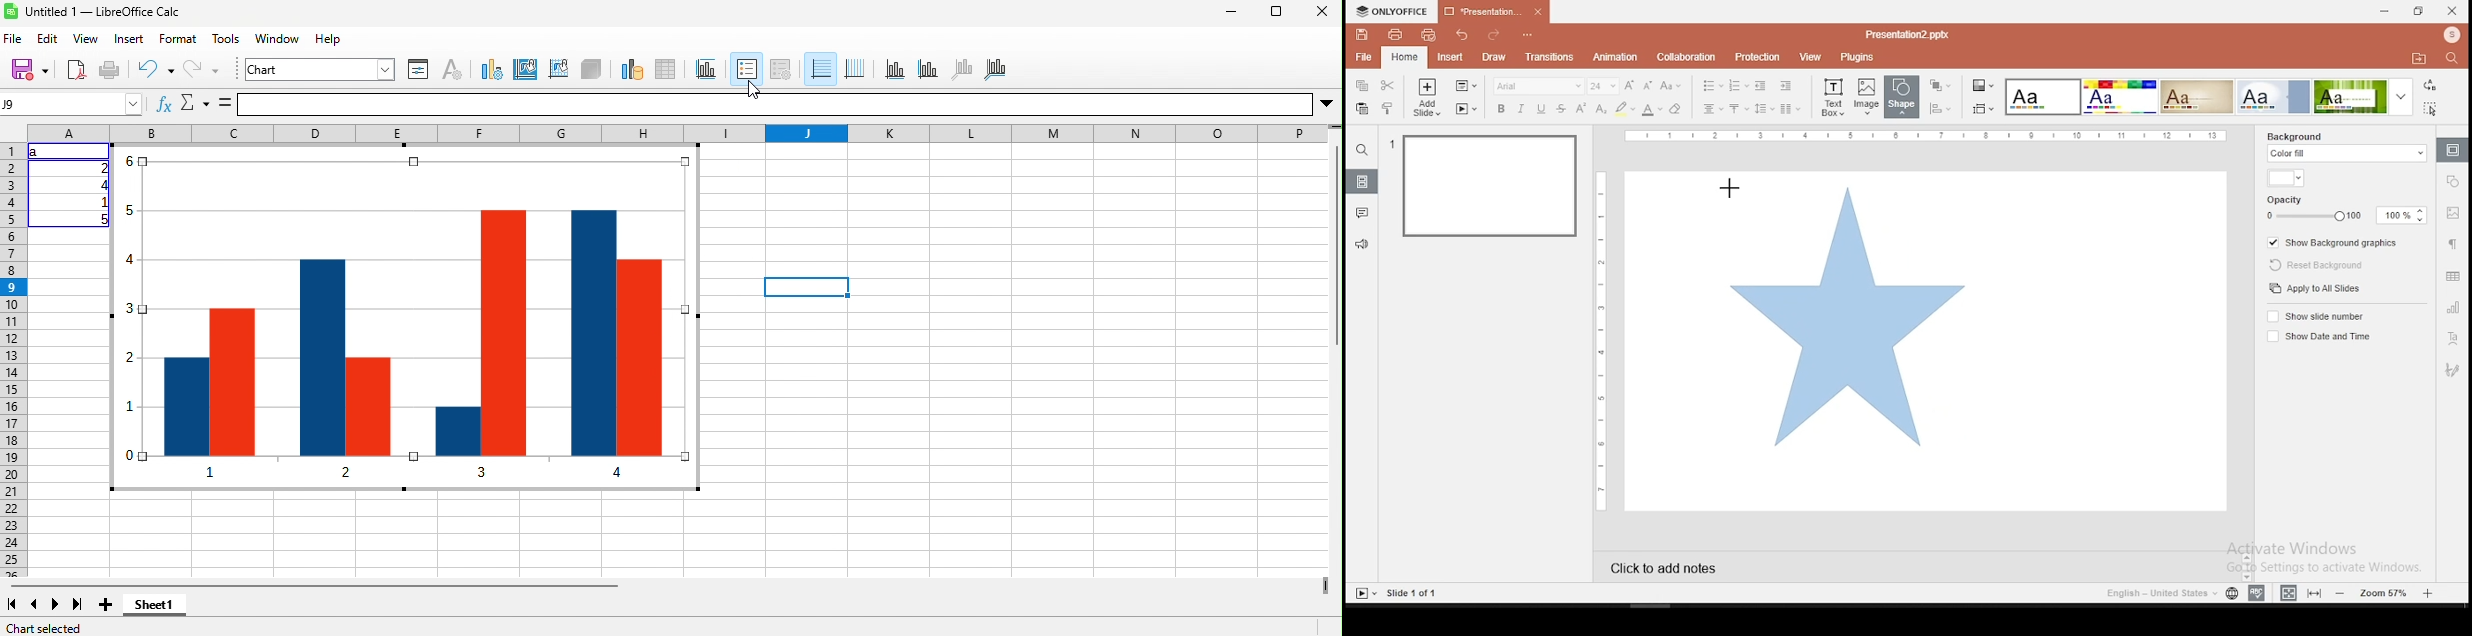 This screenshot has height=644, width=2492. Describe the element at coordinates (1467, 109) in the screenshot. I see `start slideshow` at that location.